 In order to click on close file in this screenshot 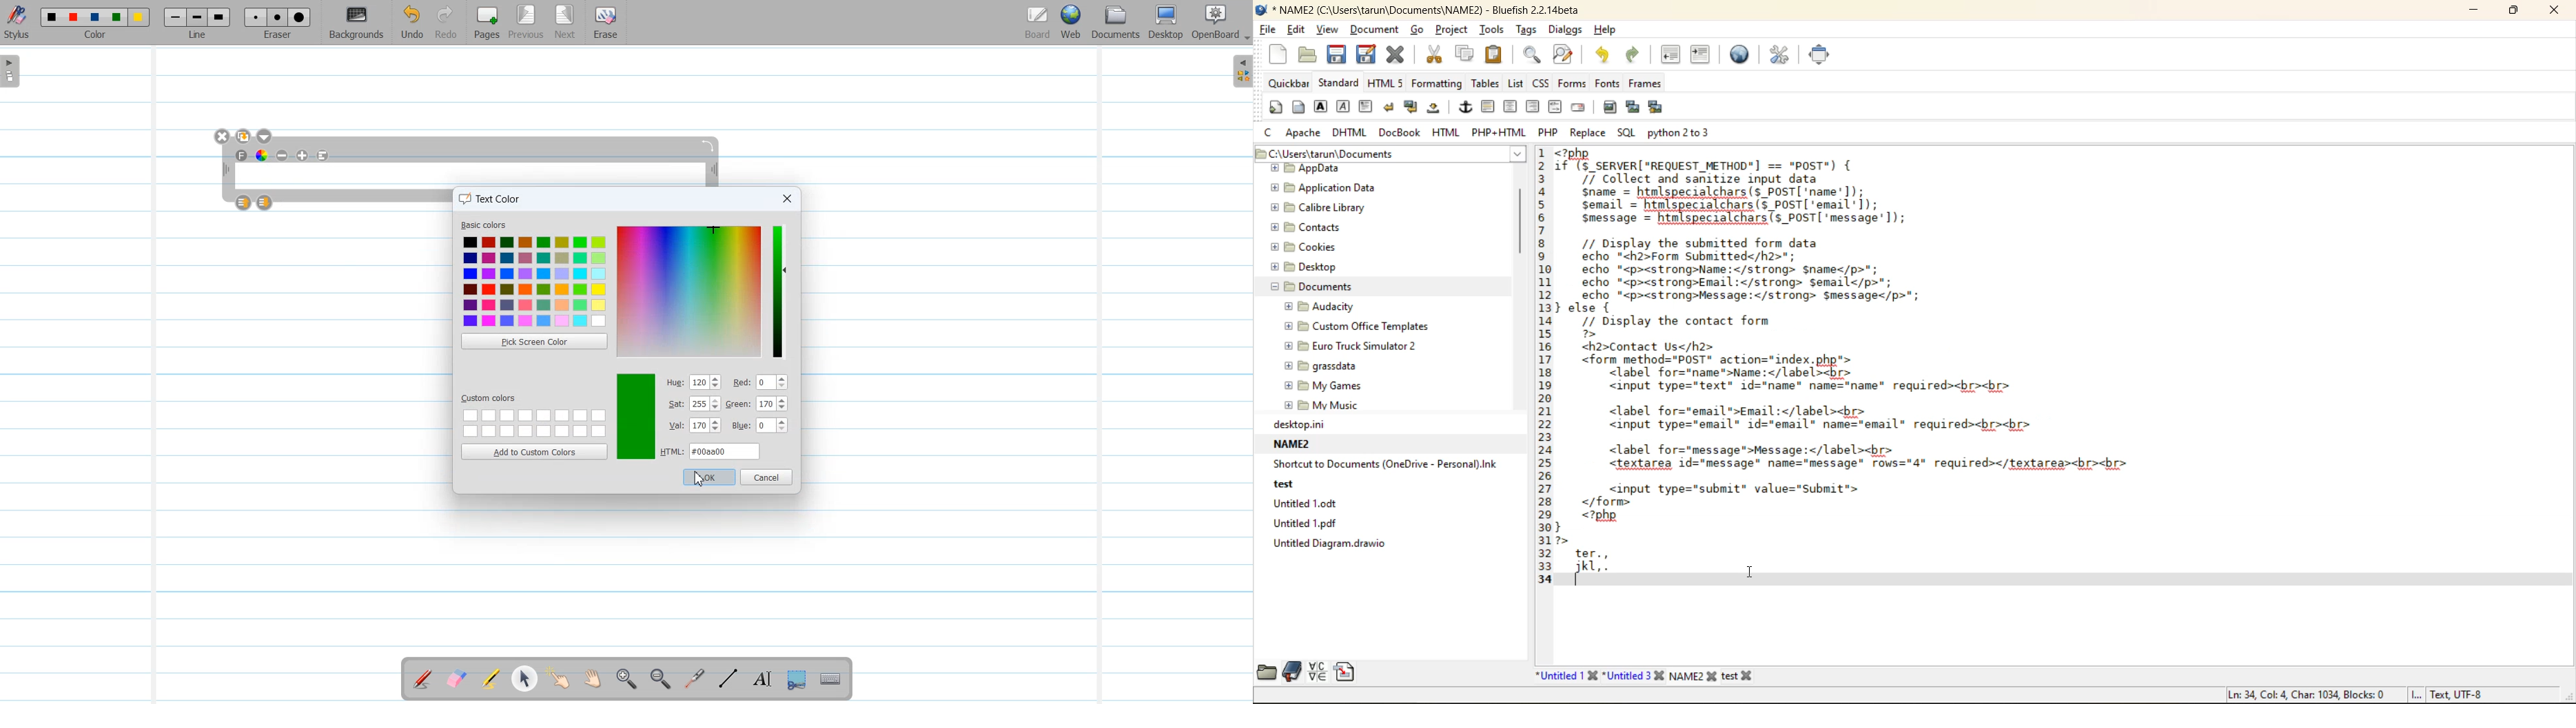, I will do `click(1396, 57)`.